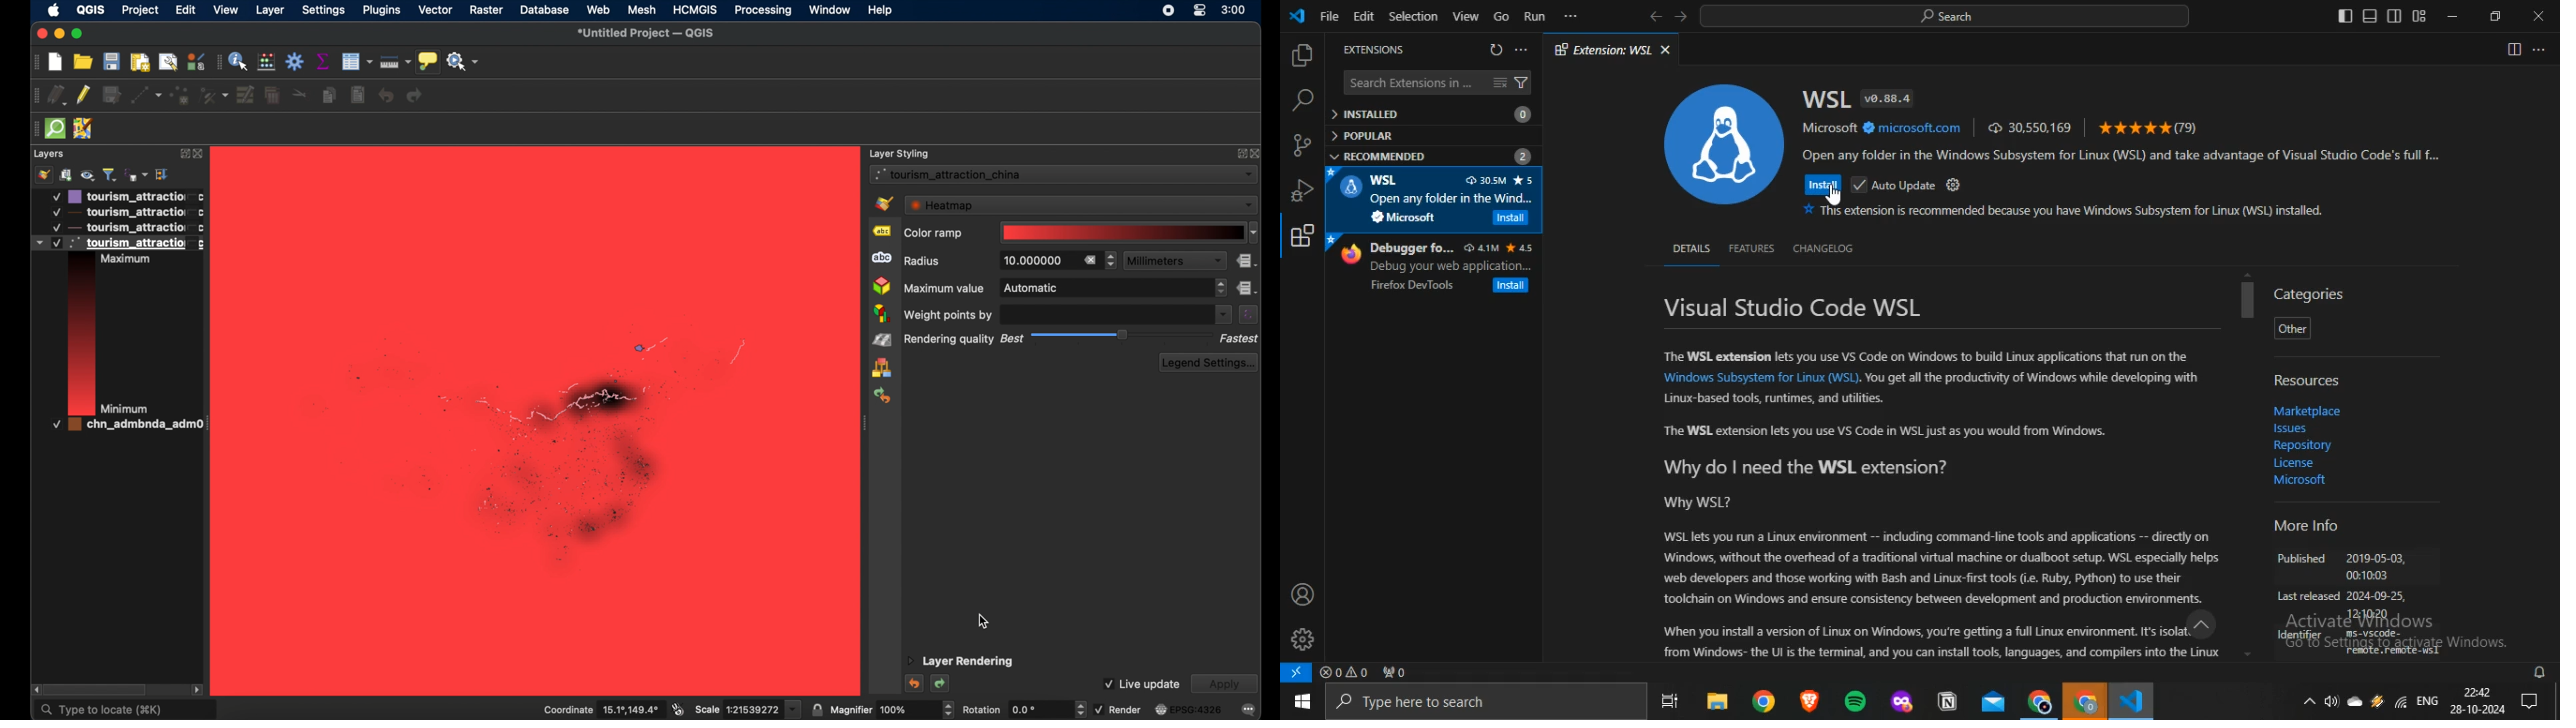 This screenshot has width=2576, height=728. I want to click on drag handle, so click(36, 63).